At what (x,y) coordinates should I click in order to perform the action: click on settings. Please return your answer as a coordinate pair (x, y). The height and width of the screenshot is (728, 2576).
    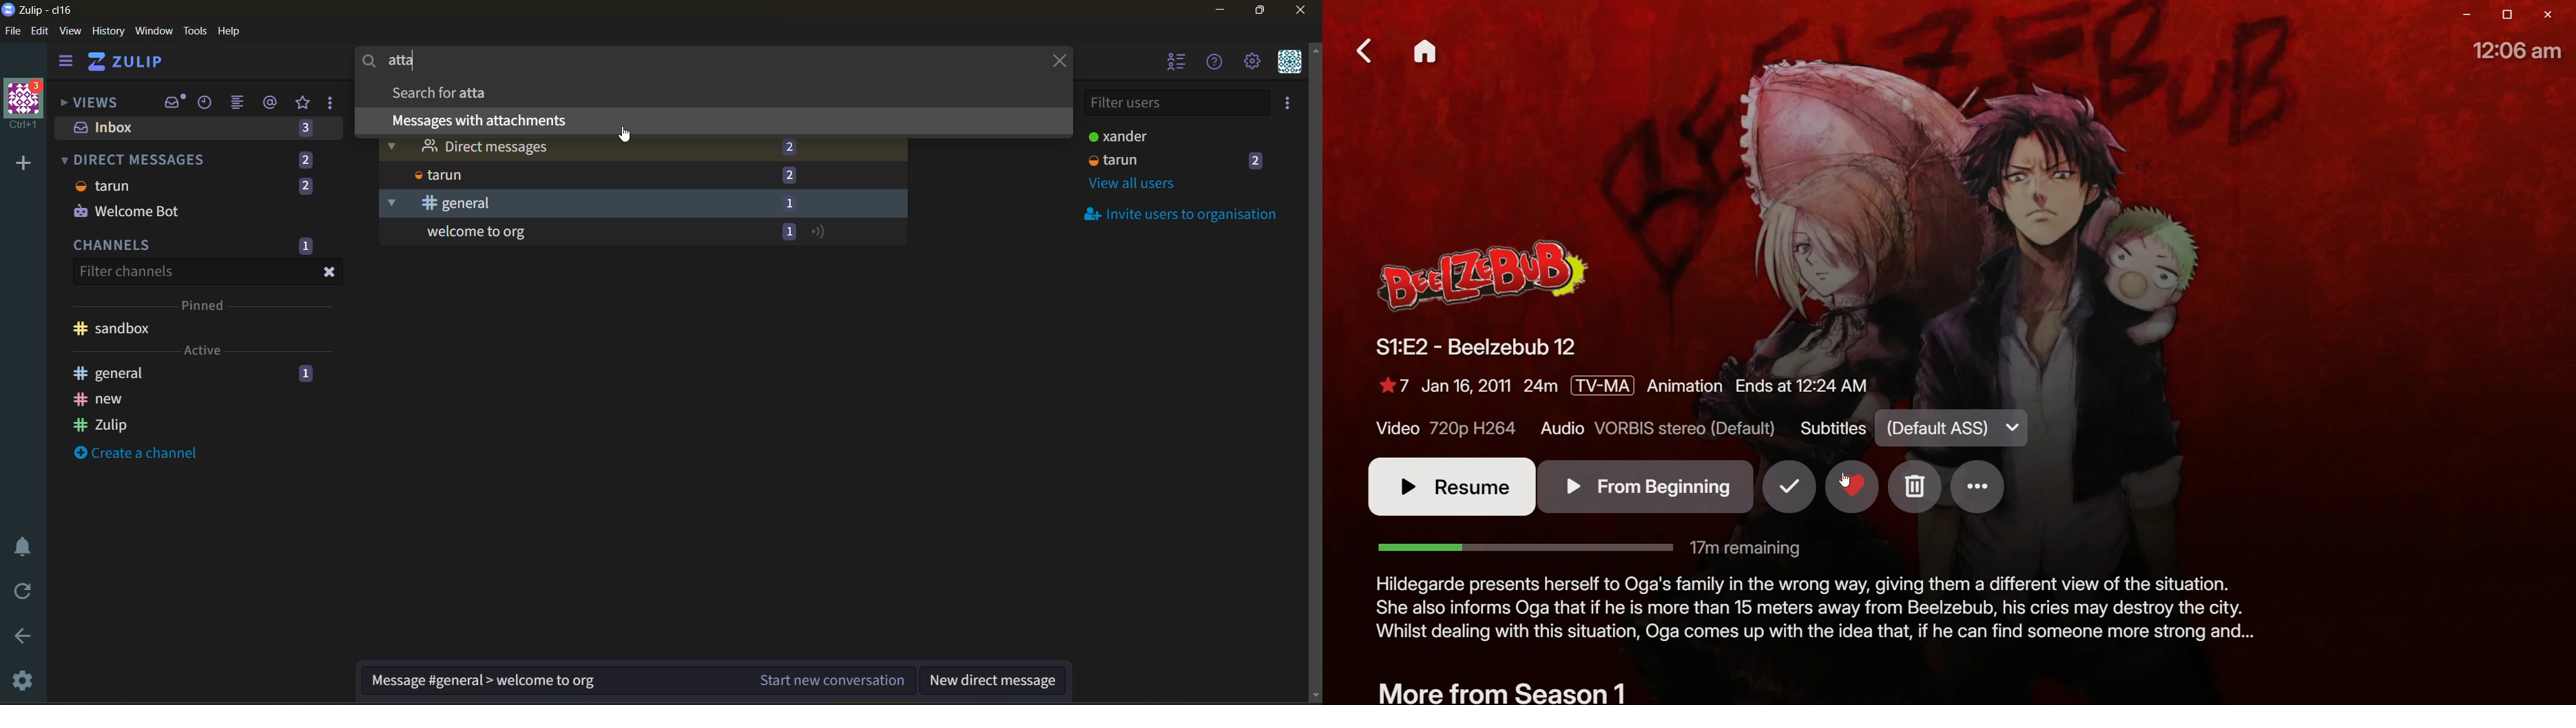
    Looking at the image, I should click on (1252, 62).